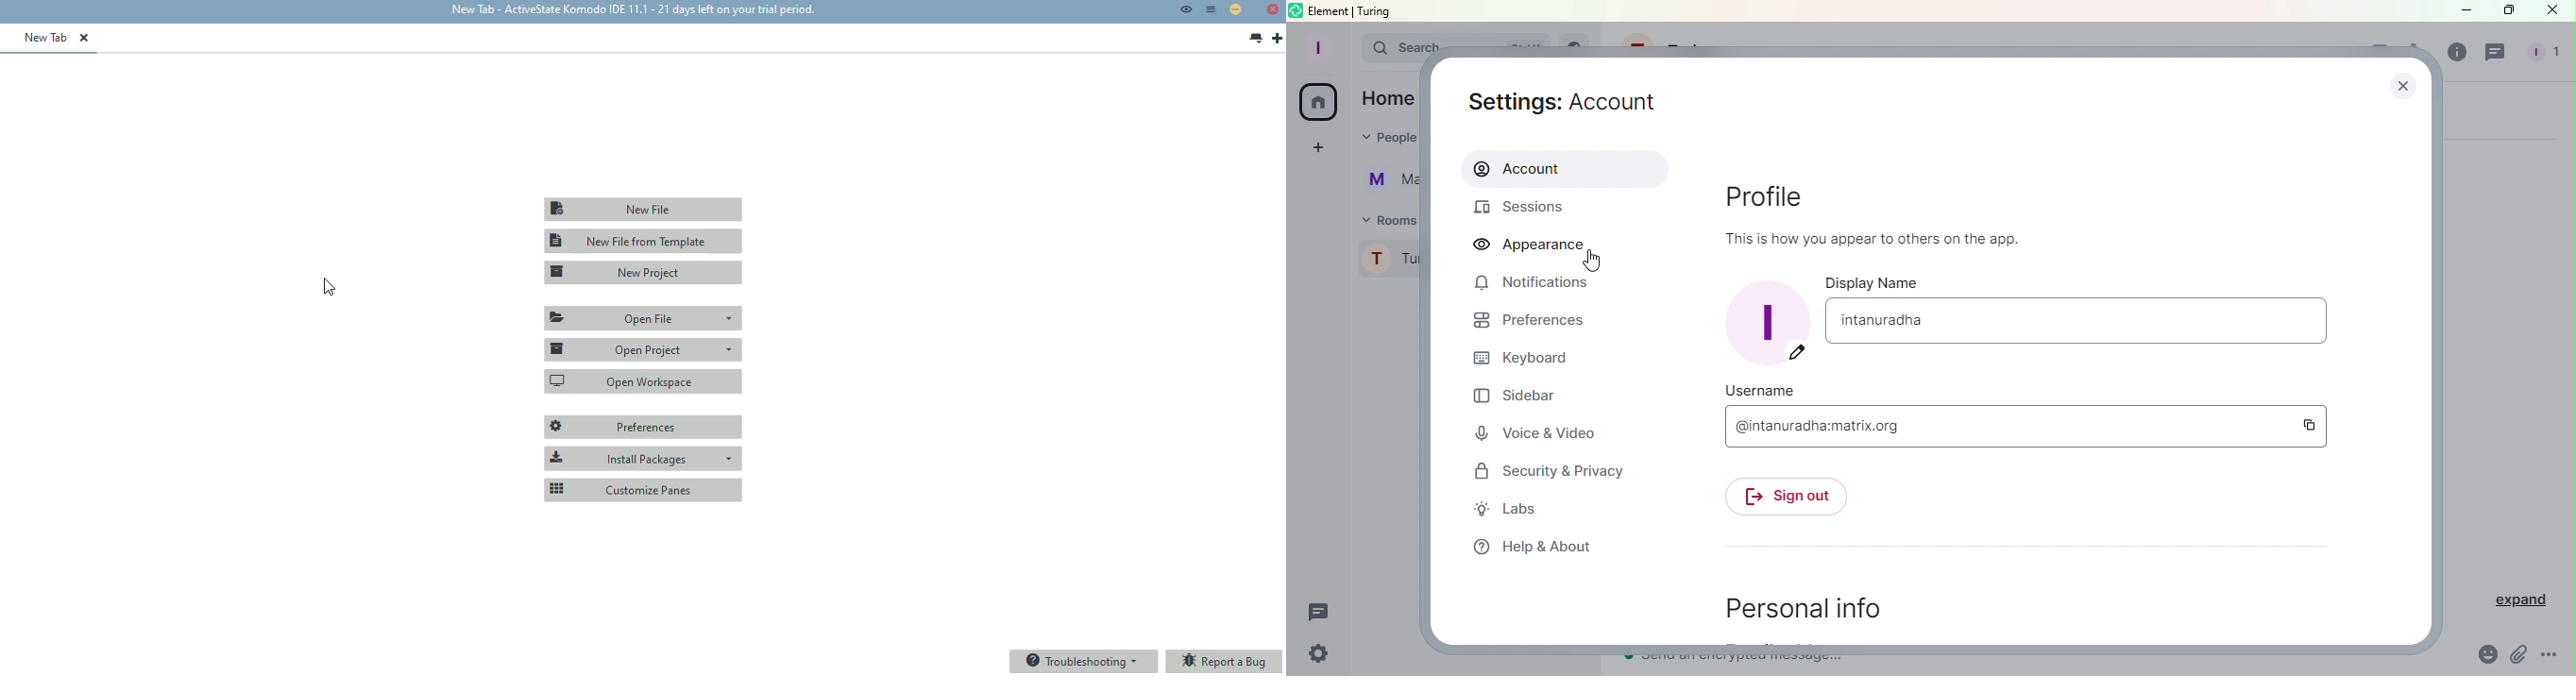  I want to click on Rooms, so click(1393, 220).